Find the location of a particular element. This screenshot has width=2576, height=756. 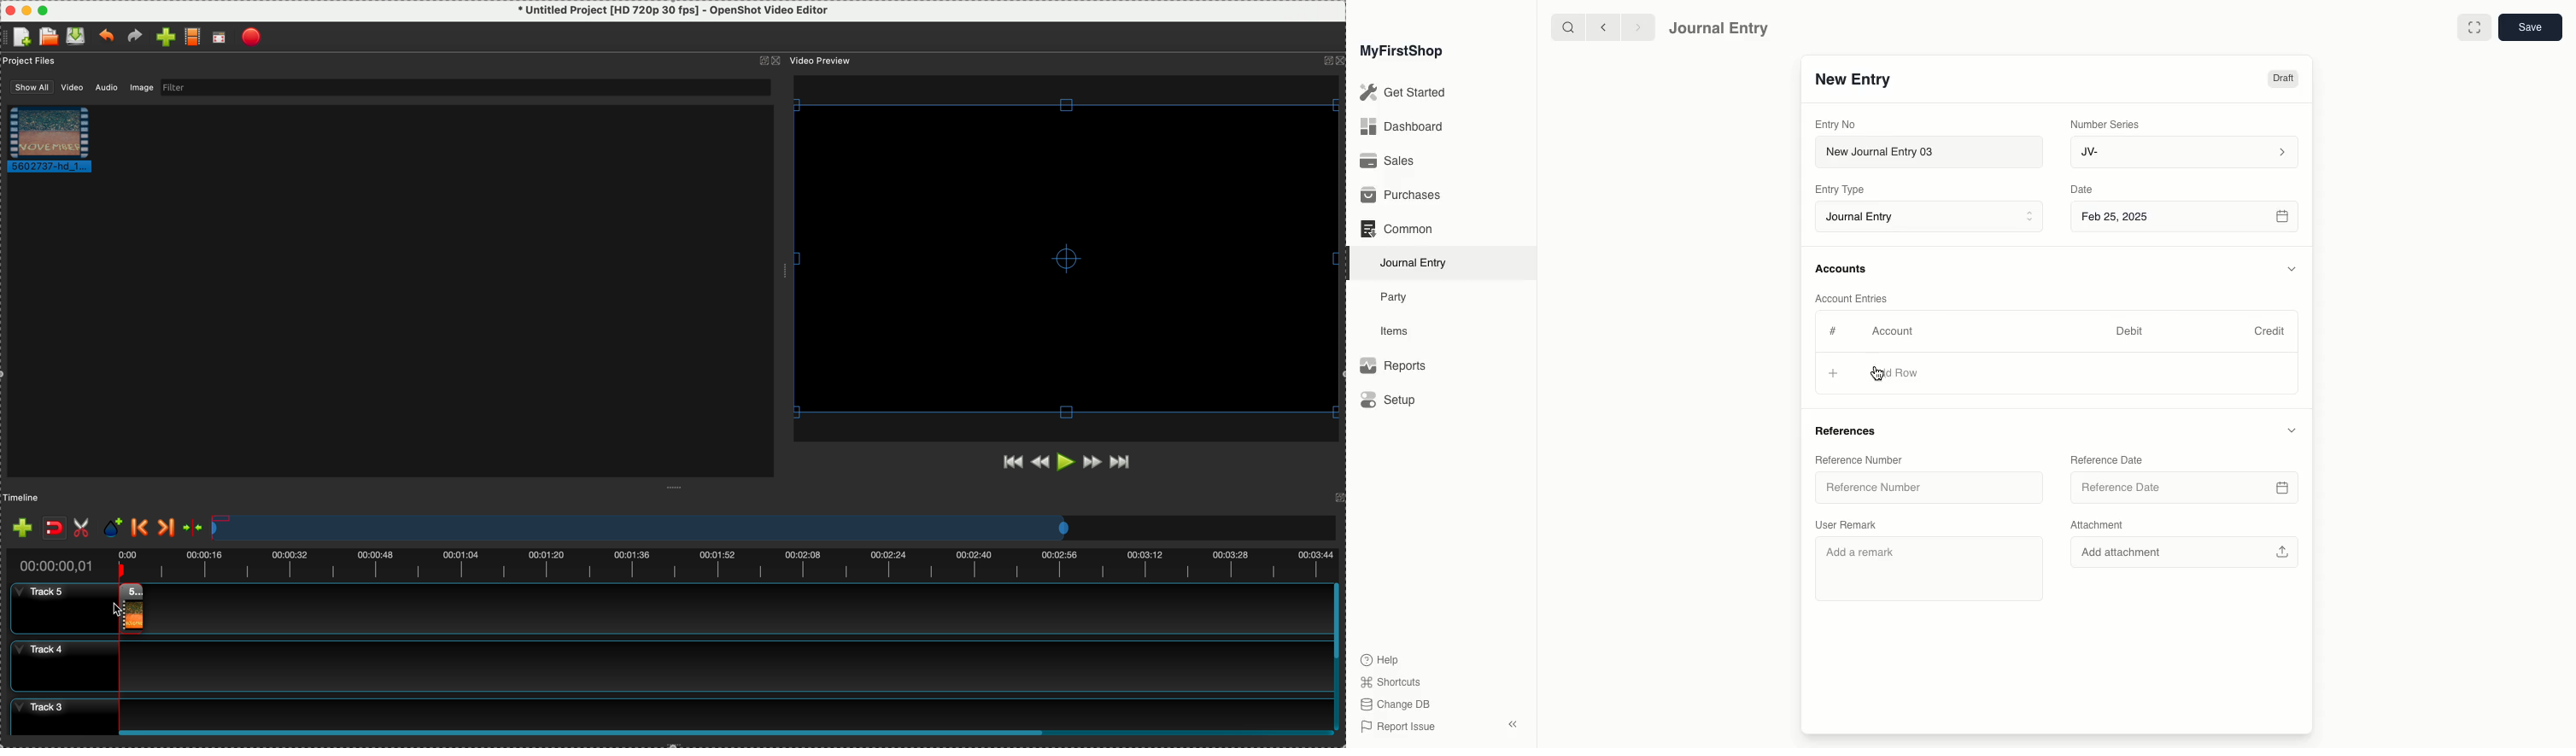

Reference Date is located at coordinates (2107, 459).